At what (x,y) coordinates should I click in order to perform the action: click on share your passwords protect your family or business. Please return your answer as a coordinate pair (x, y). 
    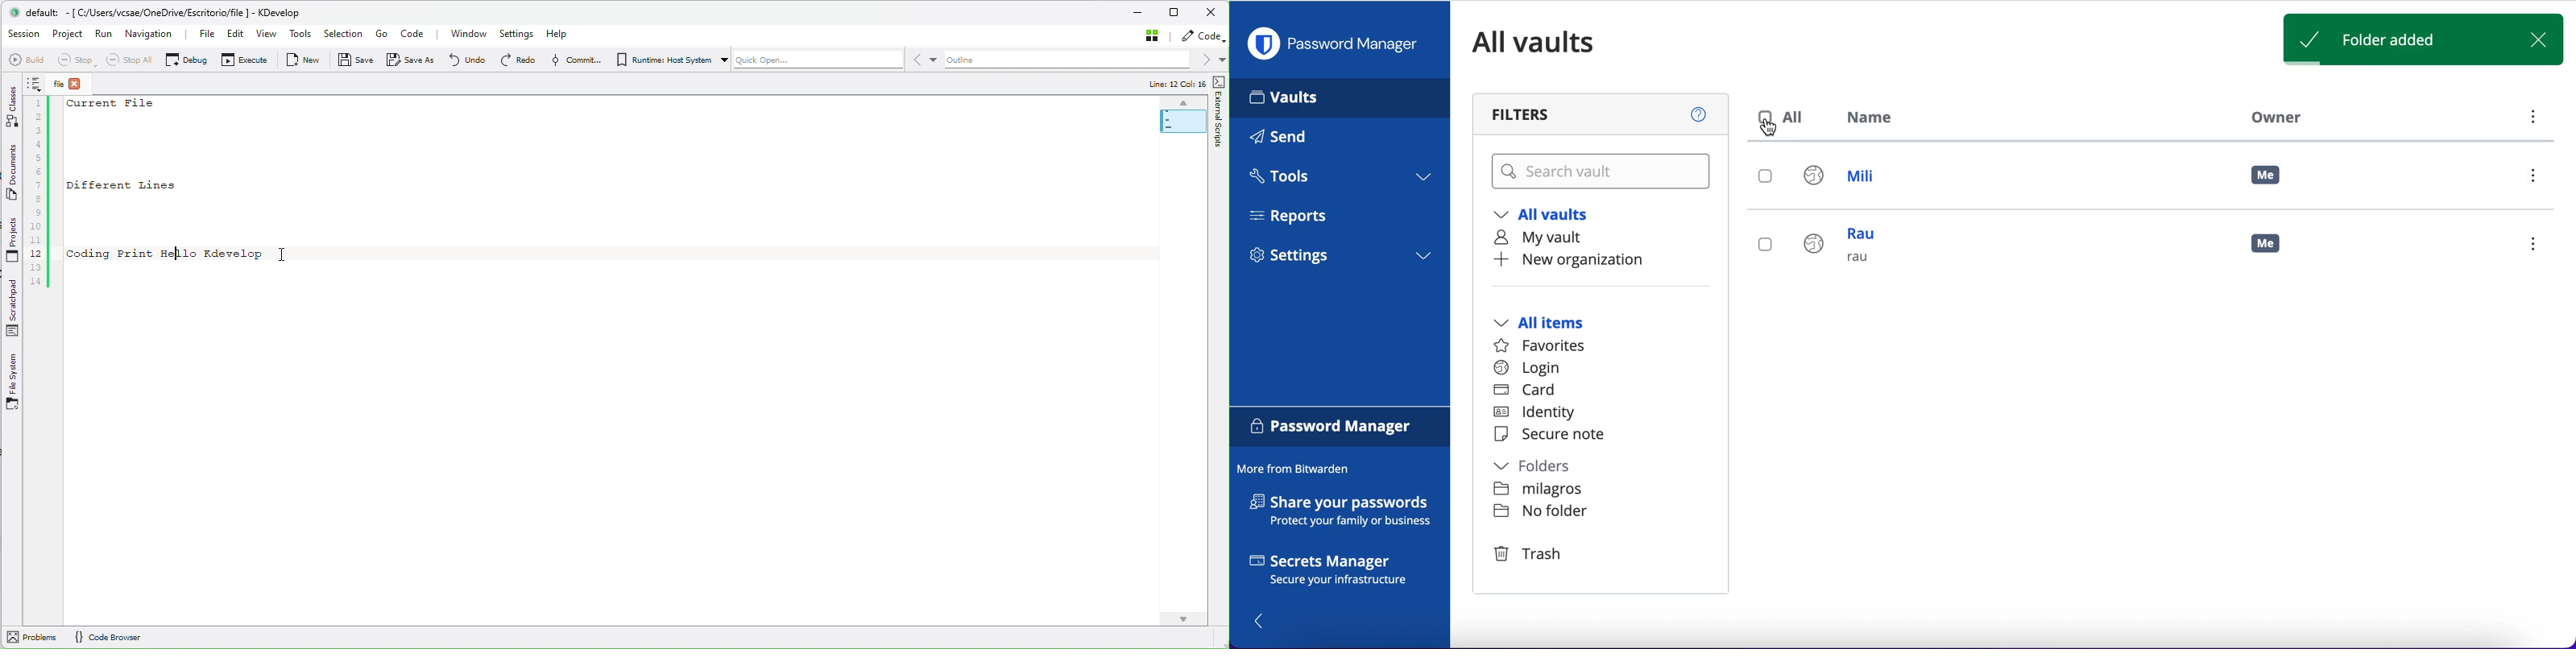
    Looking at the image, I should click on (1346, 513).